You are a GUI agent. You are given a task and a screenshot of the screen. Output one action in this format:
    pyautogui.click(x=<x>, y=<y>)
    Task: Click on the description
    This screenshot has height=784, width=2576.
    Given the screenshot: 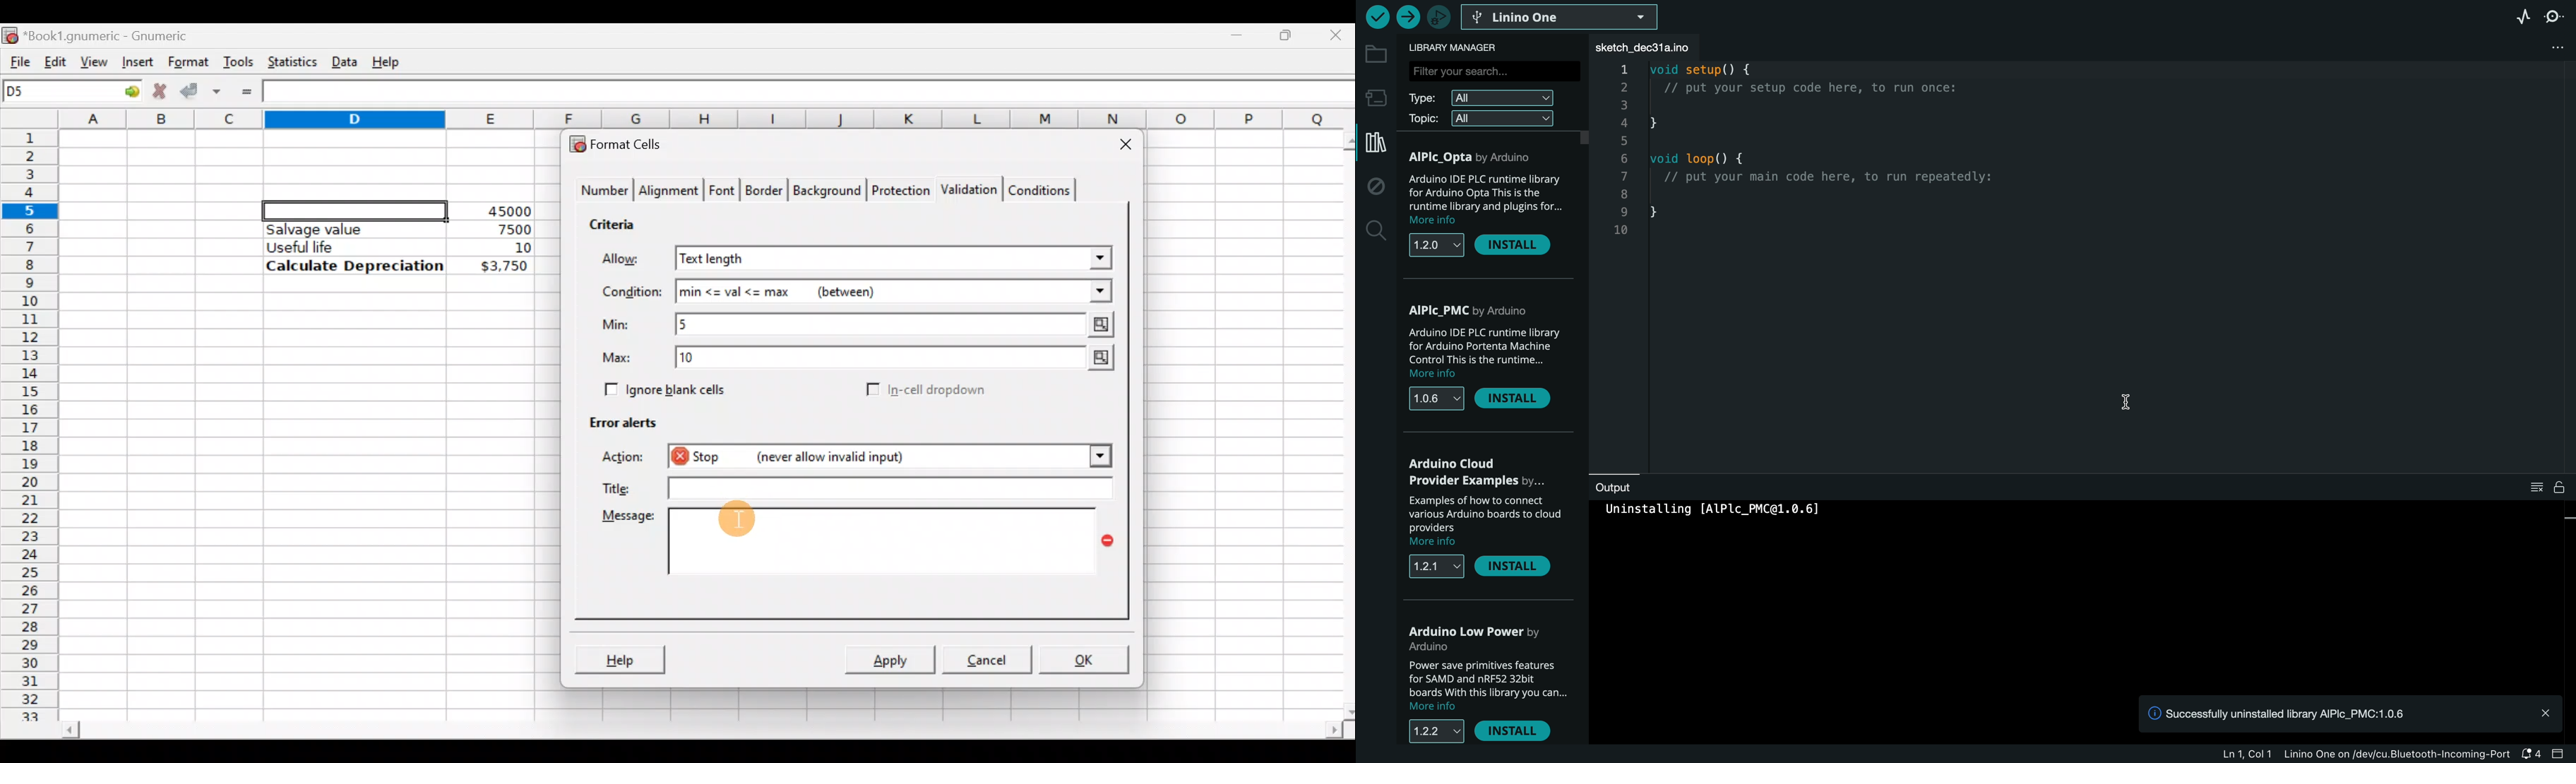 What is the action you would take?
    pyautogui.click(x=1490, y=690)
    